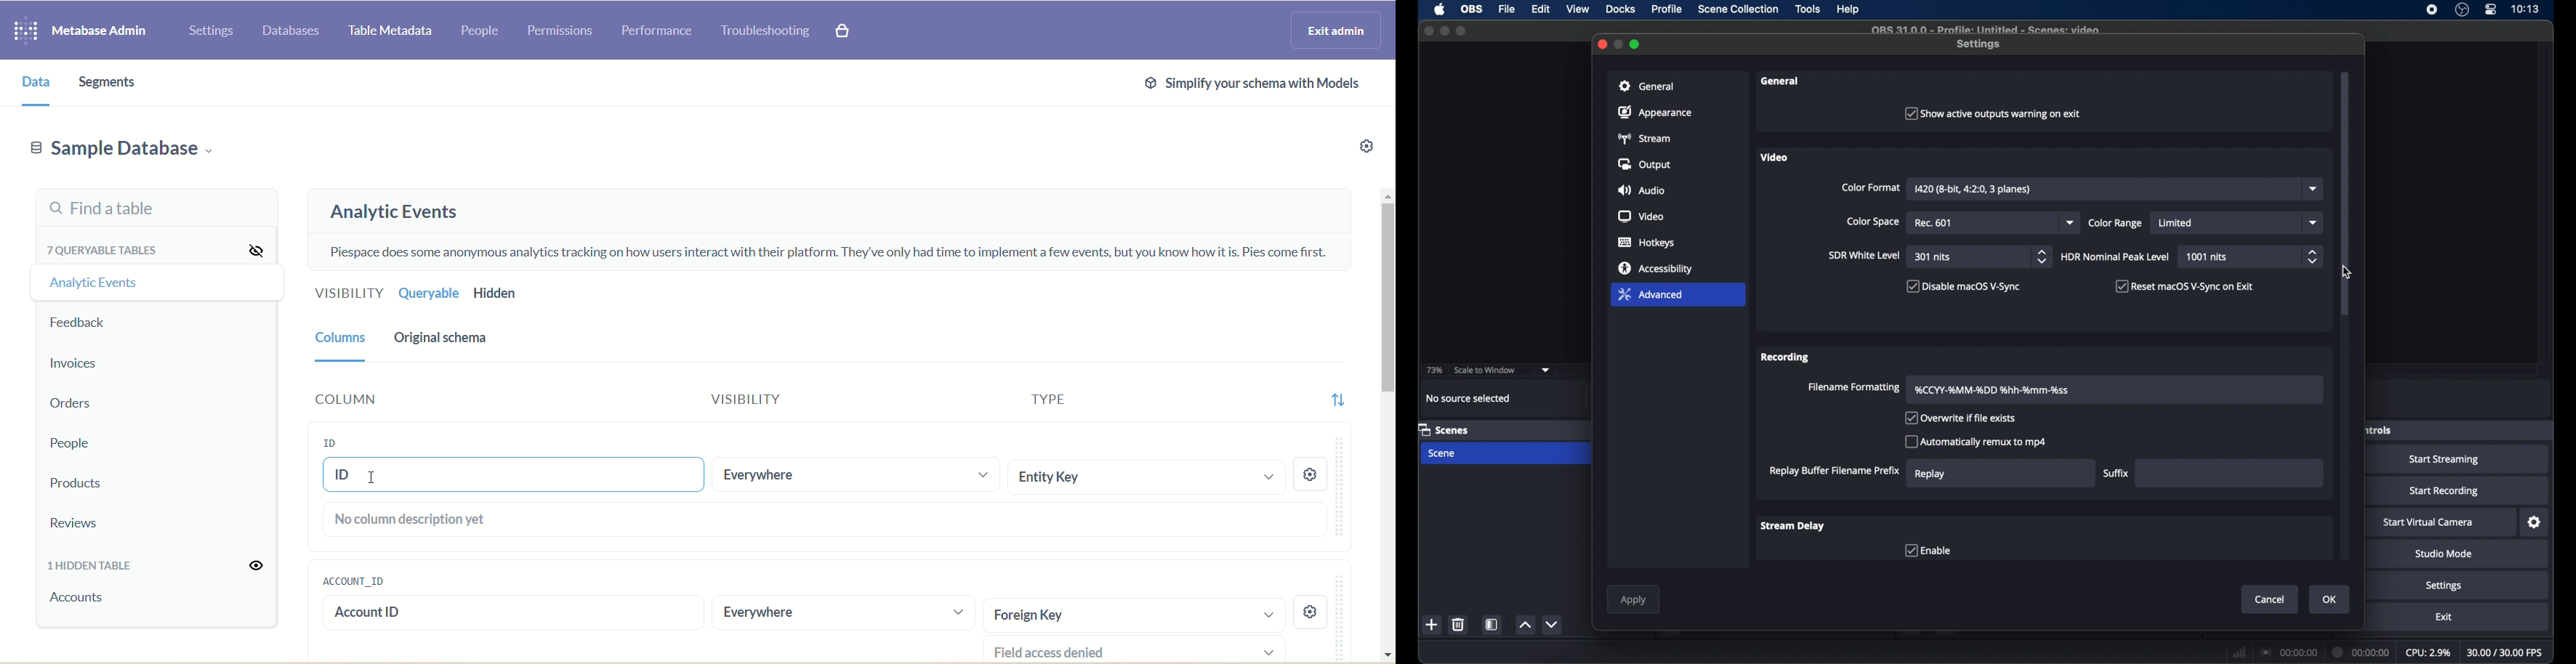  What do you see at coordinates (2377, 429) in the screenshot?
I see `obscure label` at bounding box center [2377, 429].